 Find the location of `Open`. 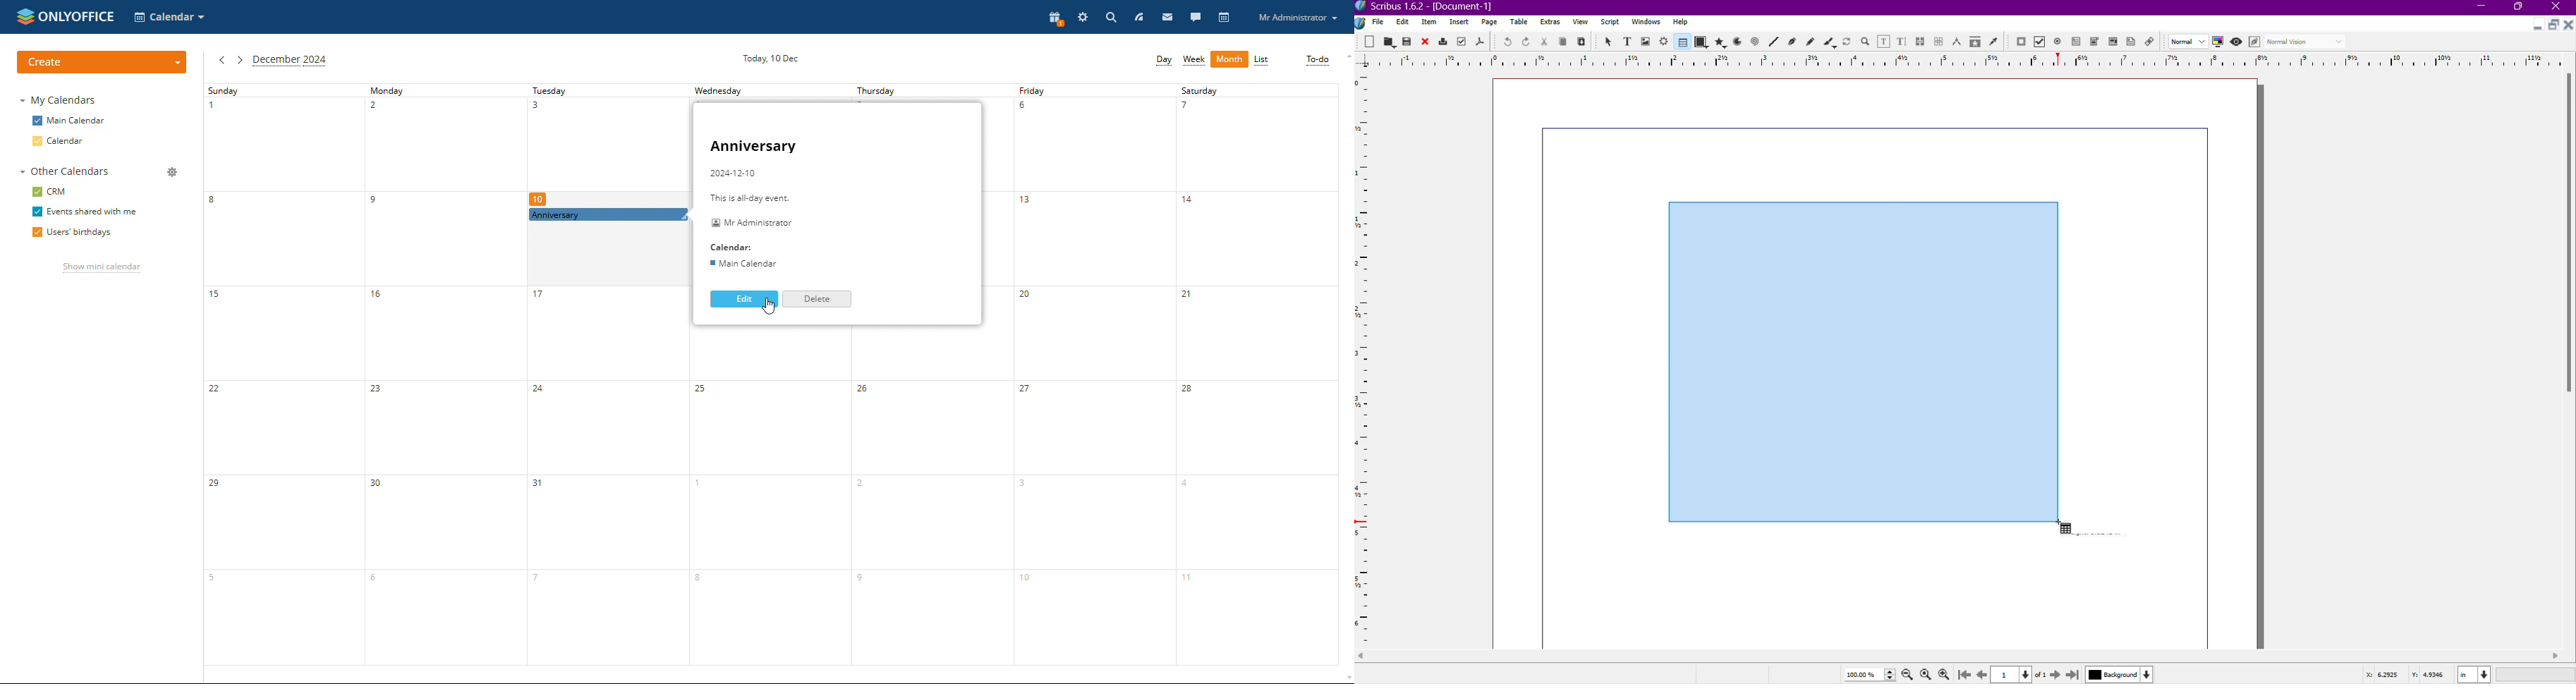

Open is located at coordinates (1389, 41).